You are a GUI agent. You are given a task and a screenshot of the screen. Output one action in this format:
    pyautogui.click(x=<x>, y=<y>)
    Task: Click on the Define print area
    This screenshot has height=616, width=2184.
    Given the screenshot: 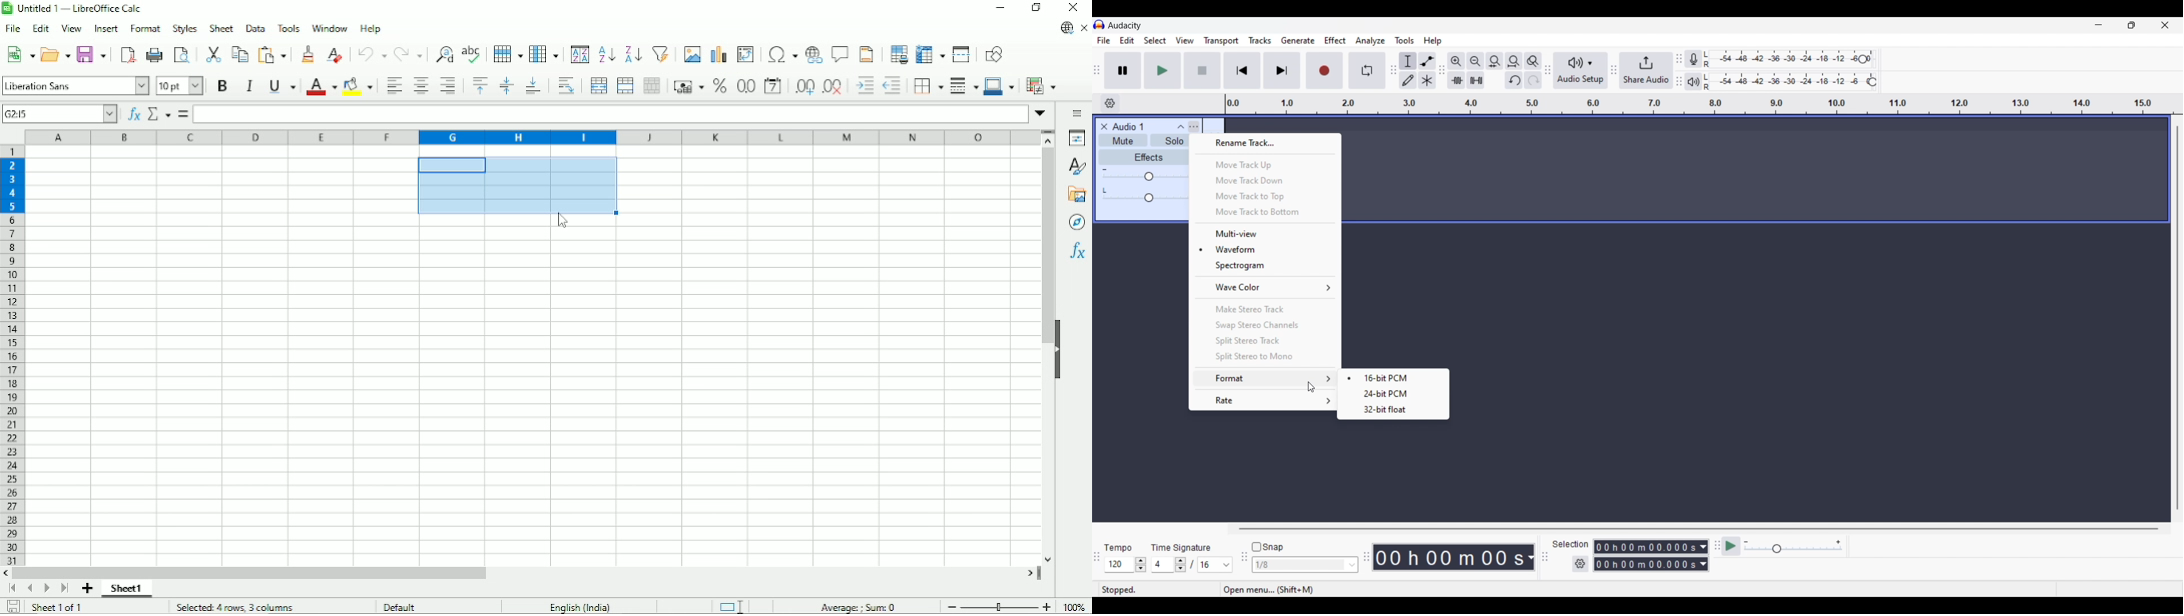 What is the action you would take?
    pyautogui.click(x=898, y=53)
    